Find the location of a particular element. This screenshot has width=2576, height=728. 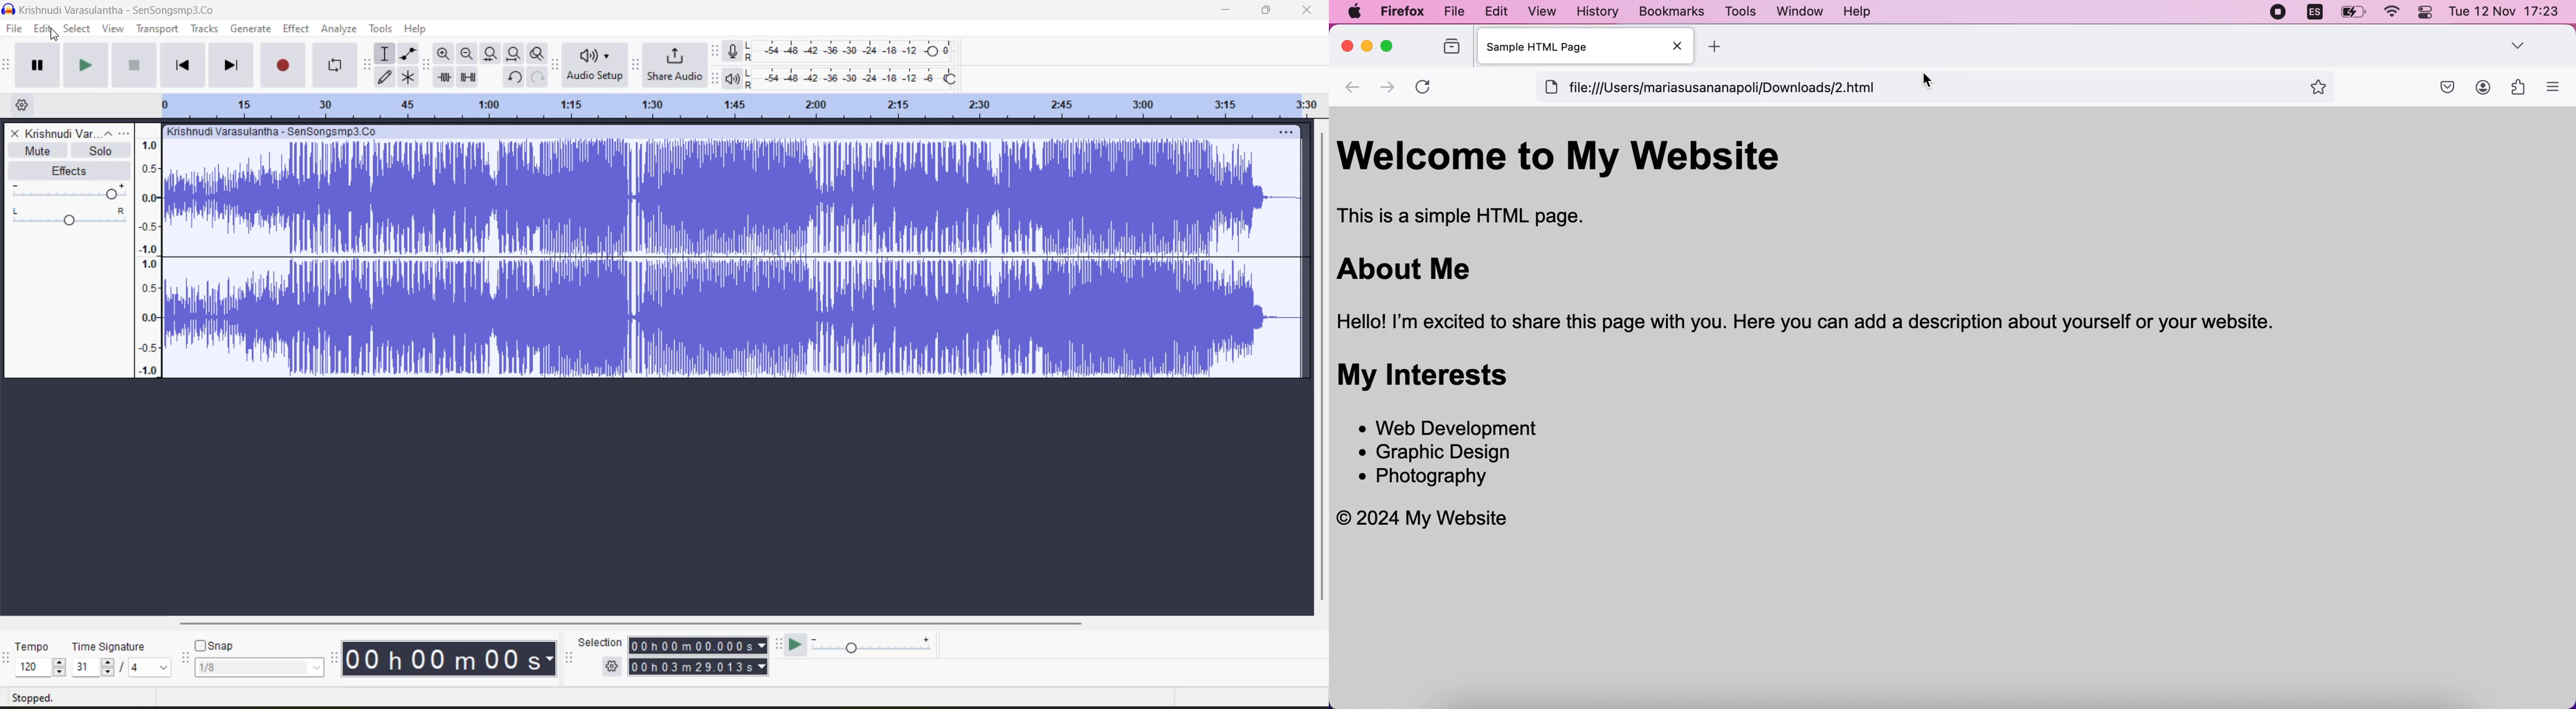

zoom toggle is located at coordinates (538, 53).